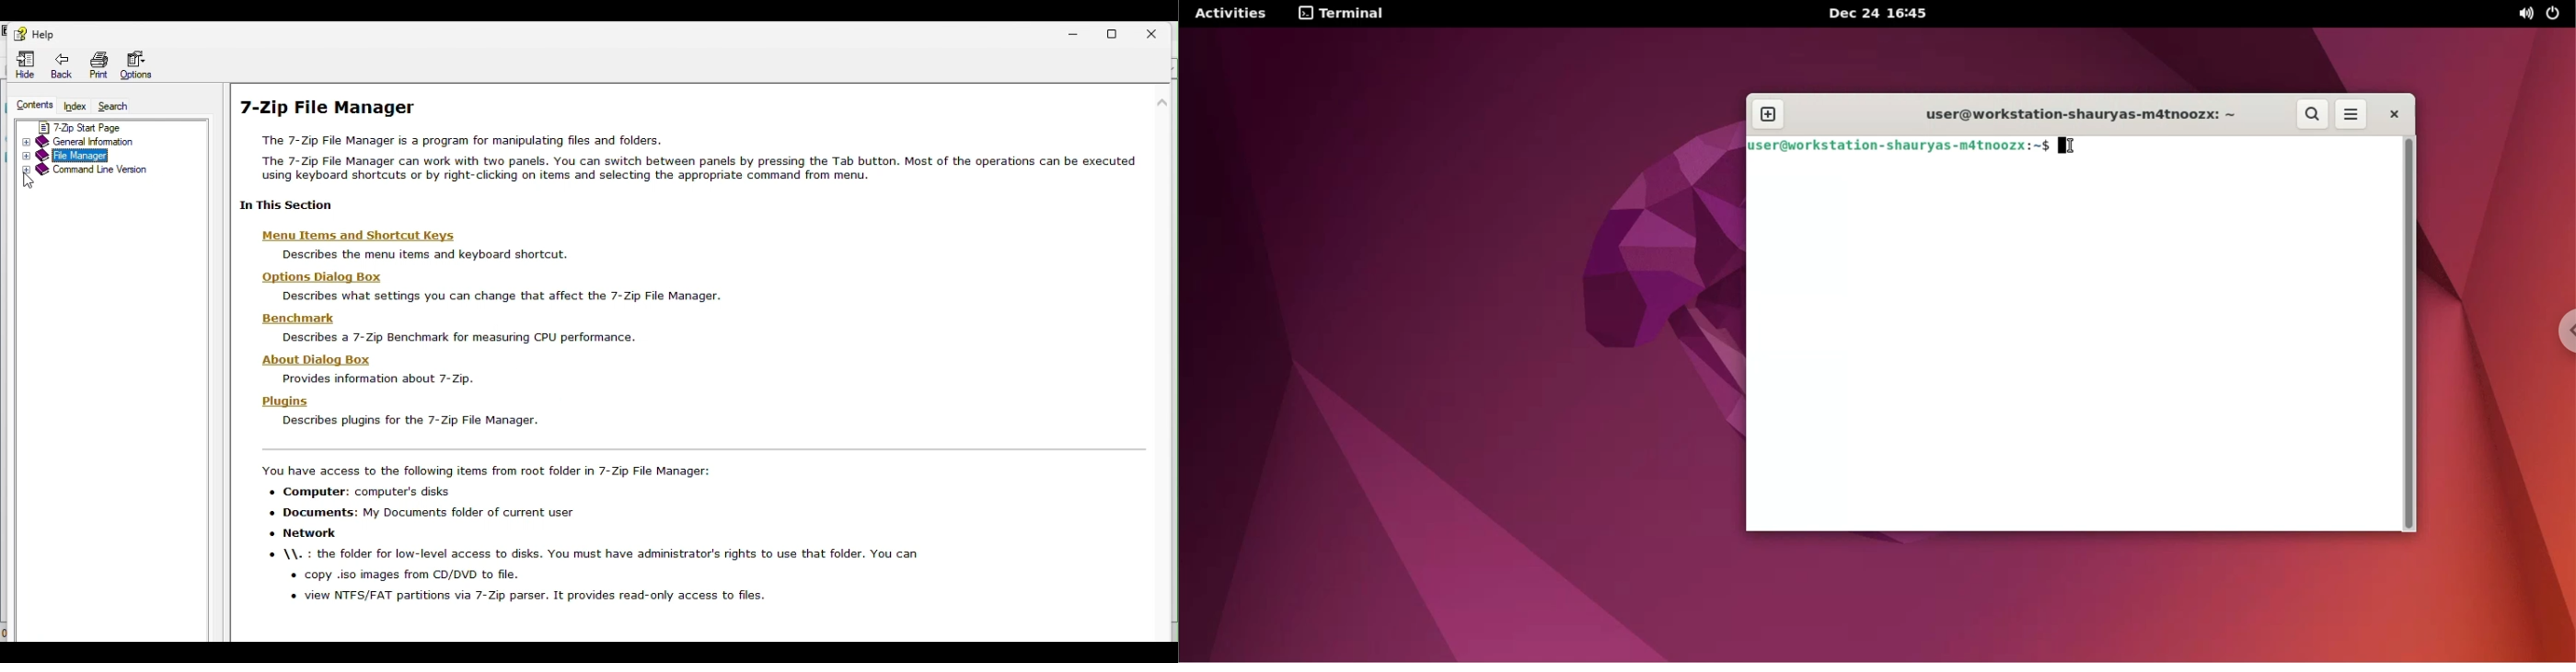  Describe the element at coordinates (22, 63) in the screenshot. I see `Hide` at that location.